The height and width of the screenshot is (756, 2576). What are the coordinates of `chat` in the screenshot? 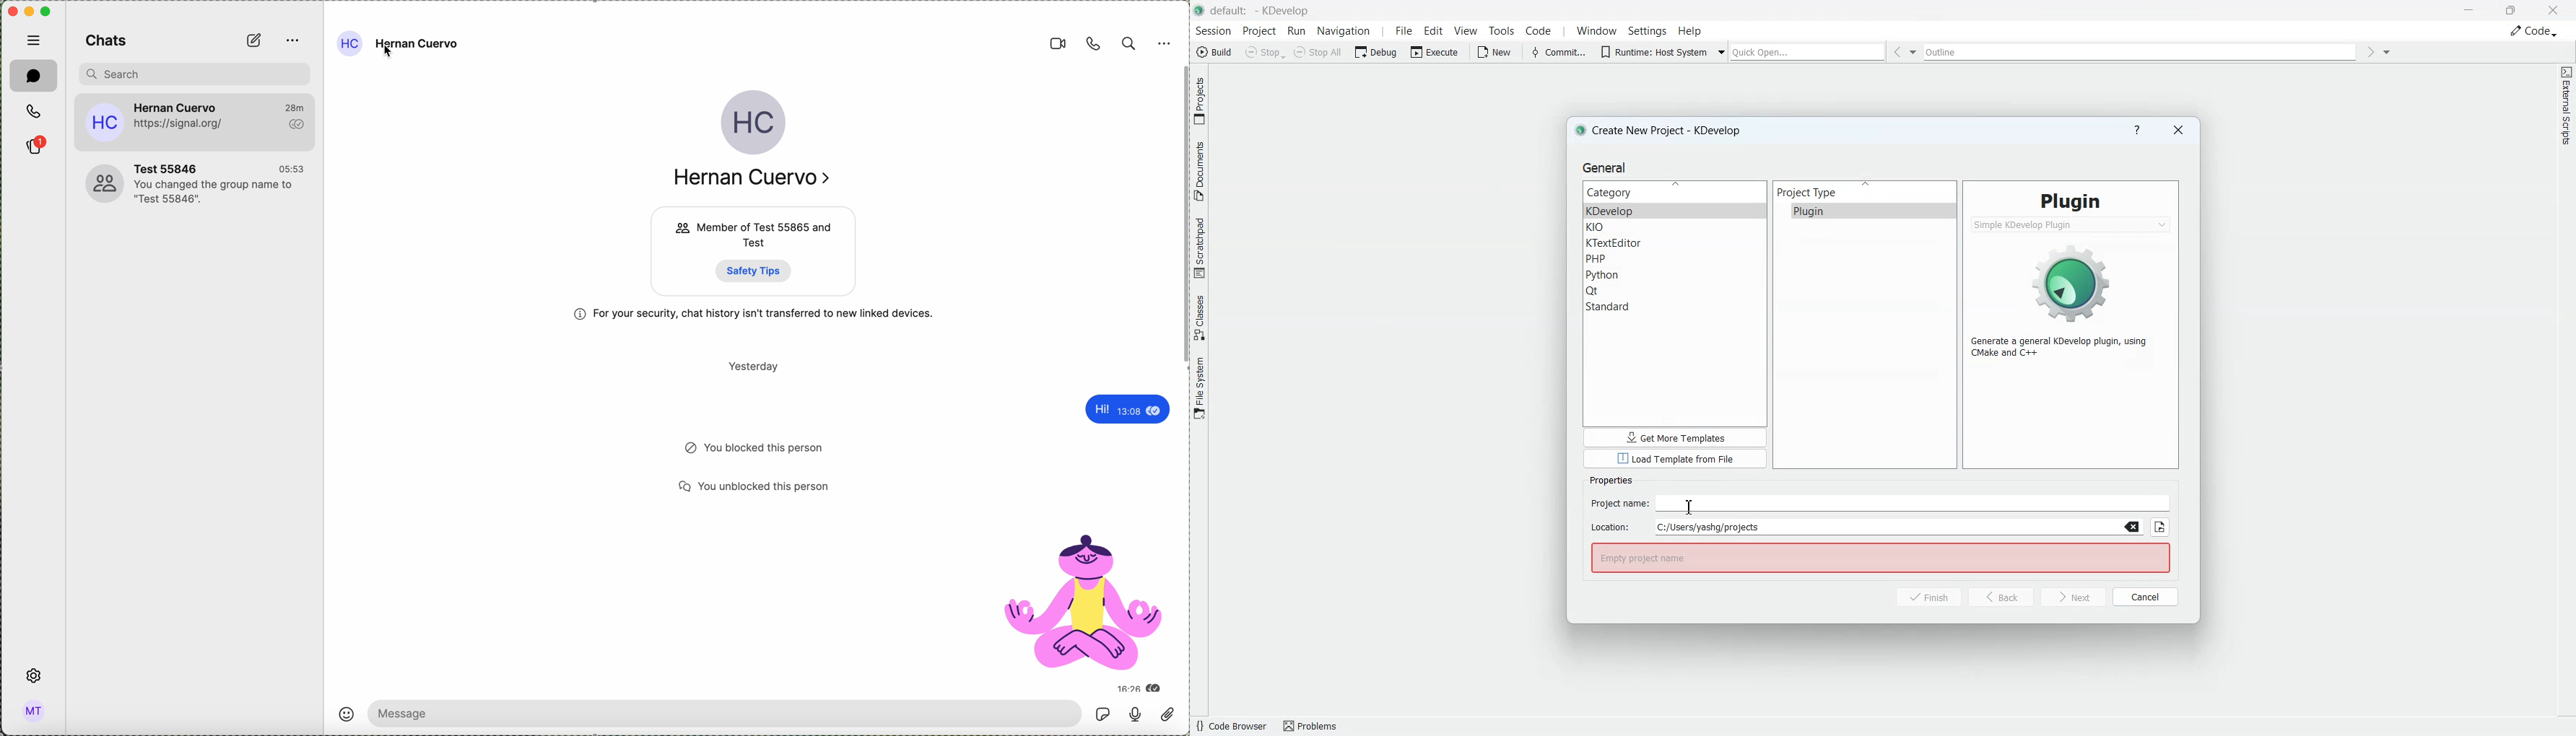 It's located at (34, 76).